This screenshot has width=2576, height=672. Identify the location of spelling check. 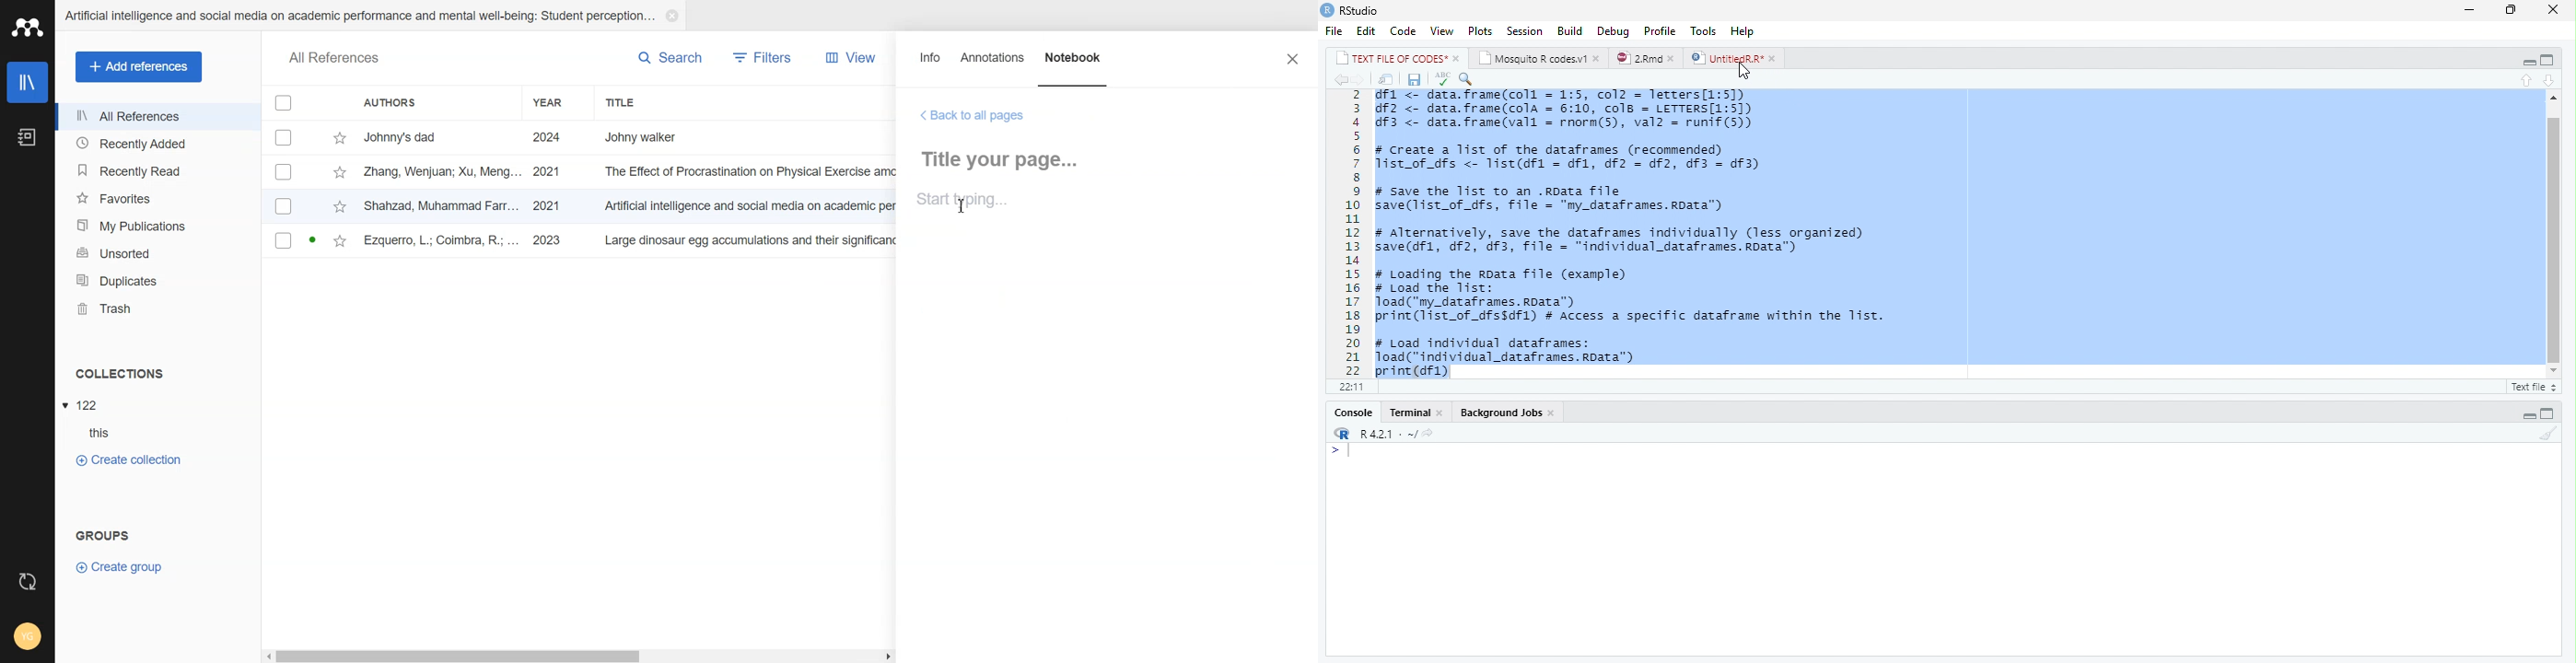
(1442, 79).